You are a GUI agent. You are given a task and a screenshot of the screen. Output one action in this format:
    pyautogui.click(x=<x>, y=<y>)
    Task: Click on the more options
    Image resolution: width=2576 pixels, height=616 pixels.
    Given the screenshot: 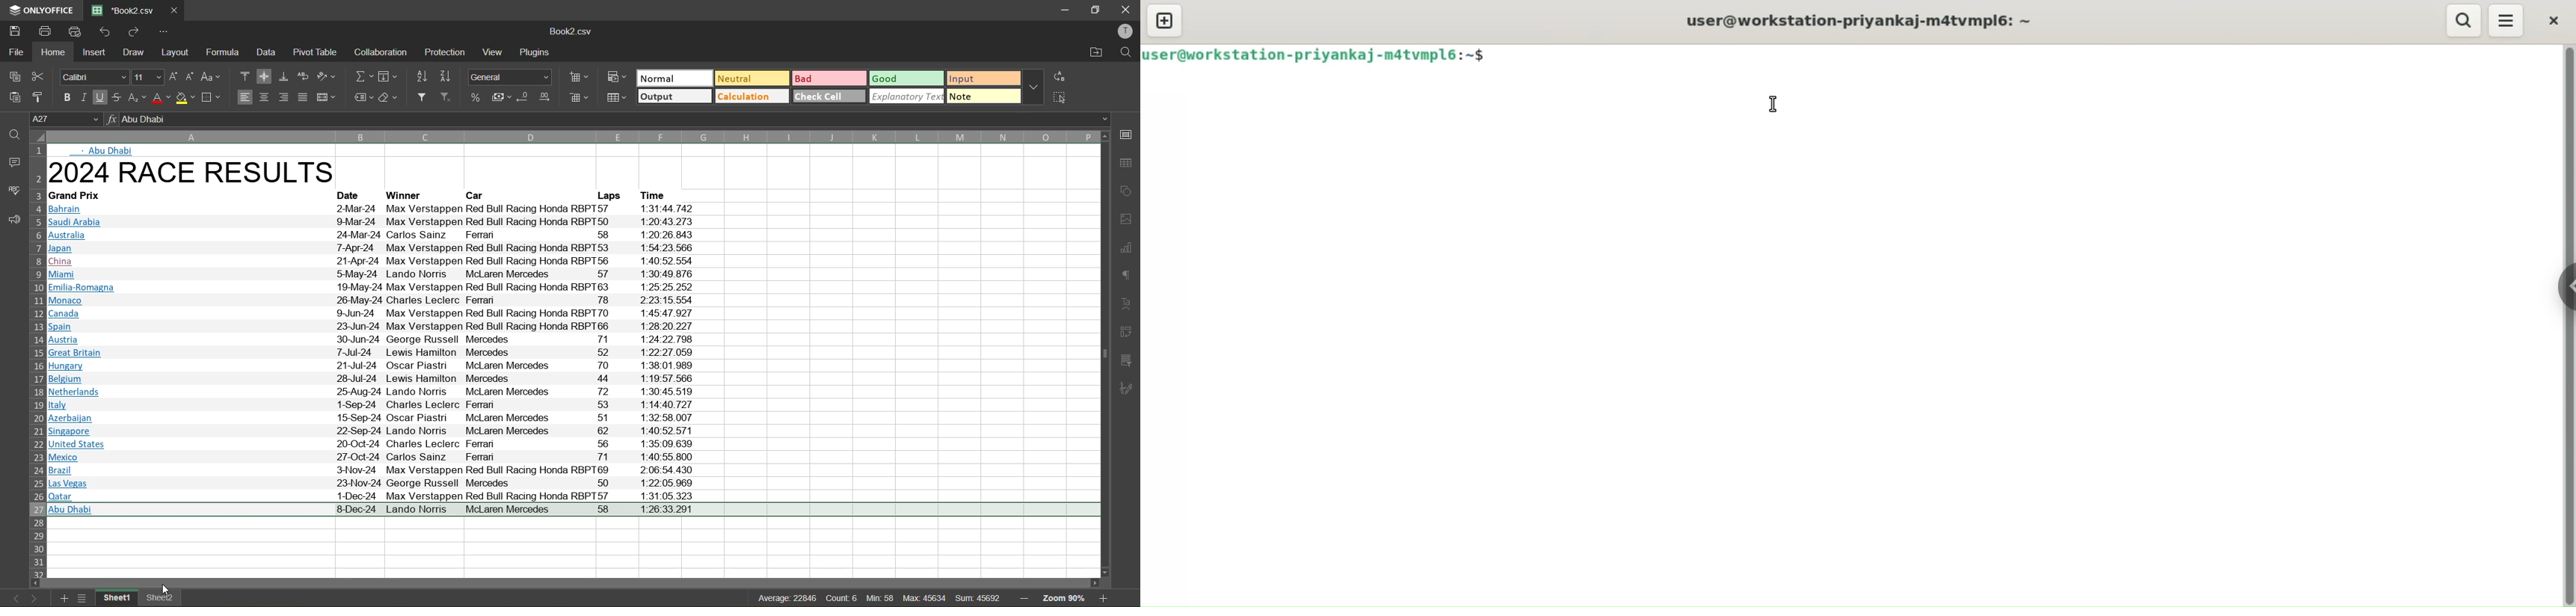 What is the action you would take?
    pyautogui.click(x=1036, y=88)
    